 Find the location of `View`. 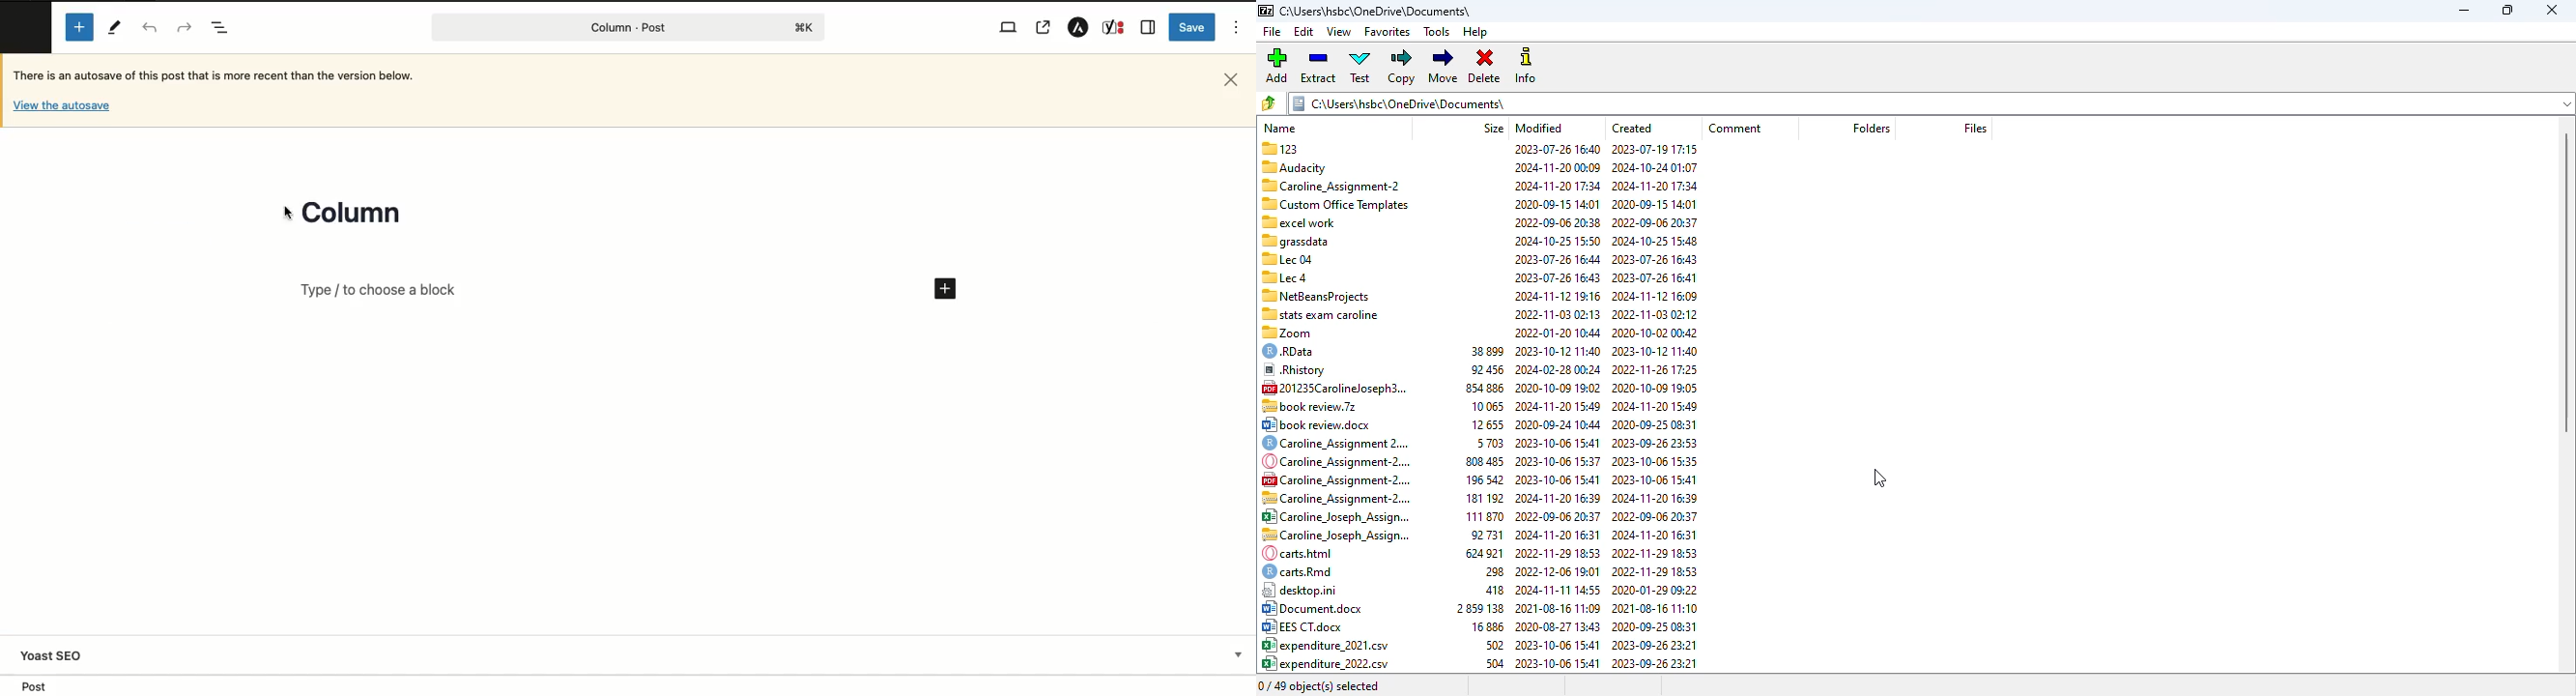

View is located at coordinates (1009, 25).